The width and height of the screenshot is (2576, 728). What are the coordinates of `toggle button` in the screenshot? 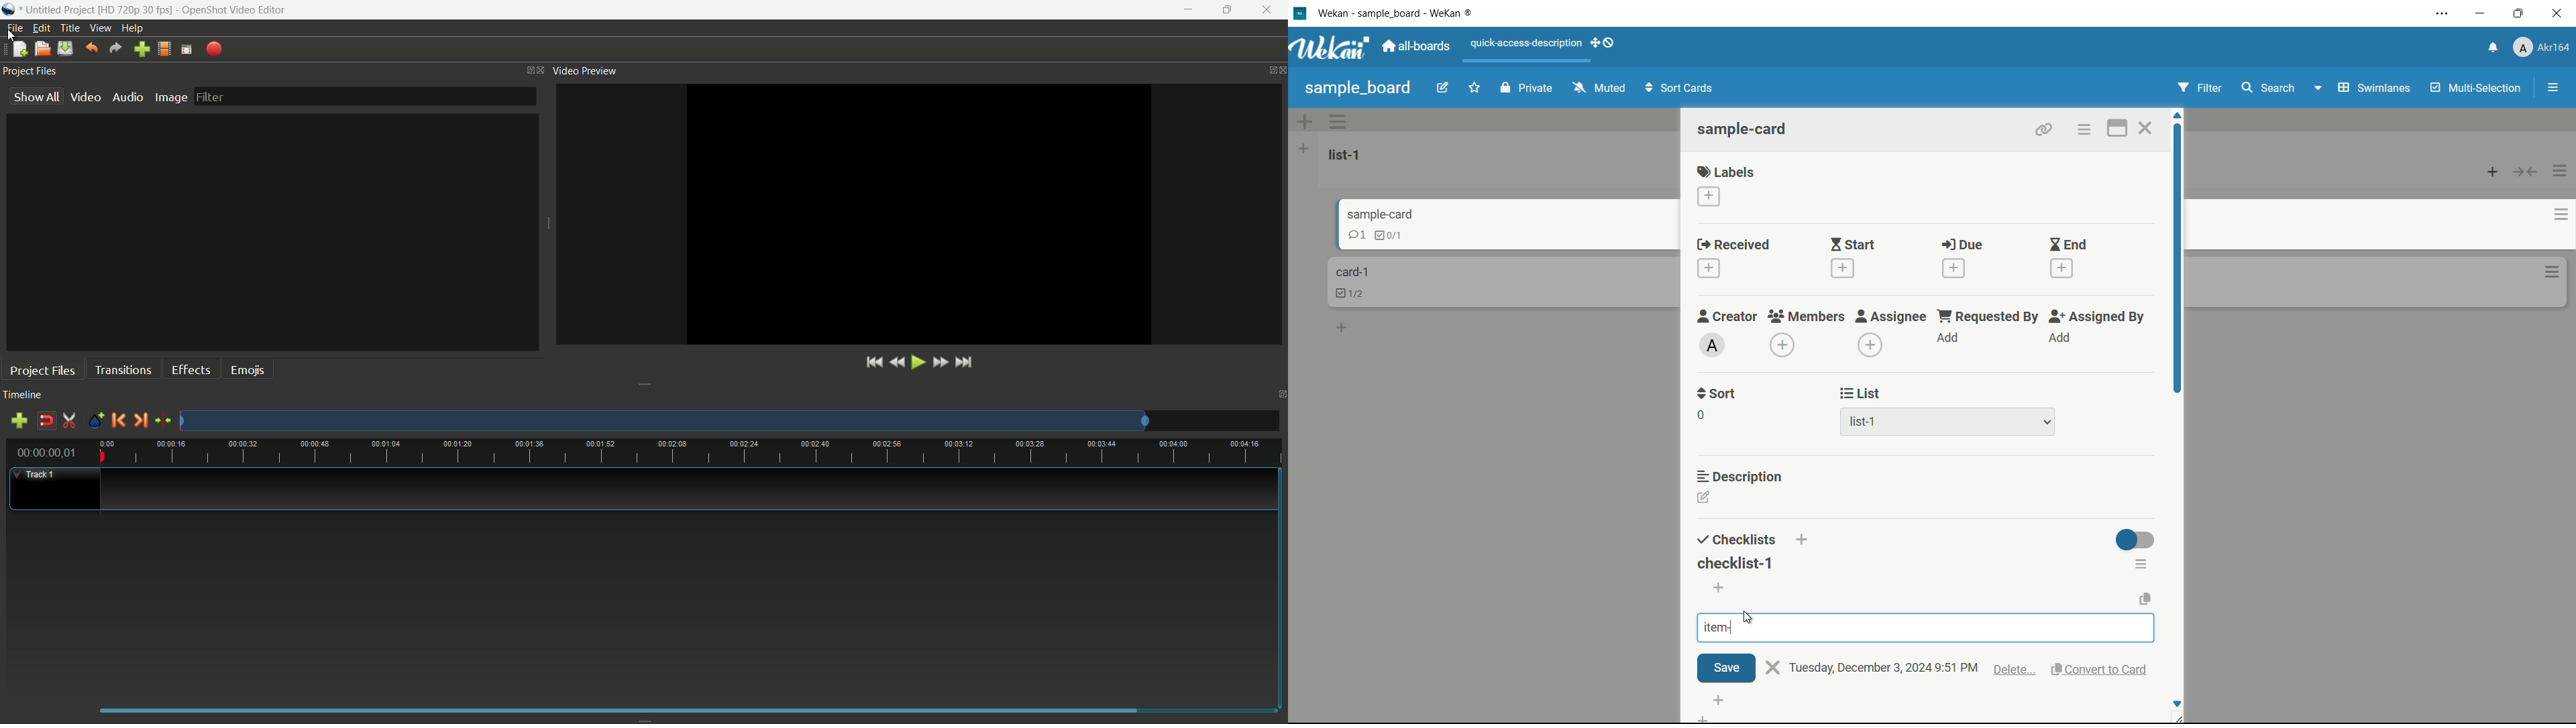 It's located at (2134, 540).